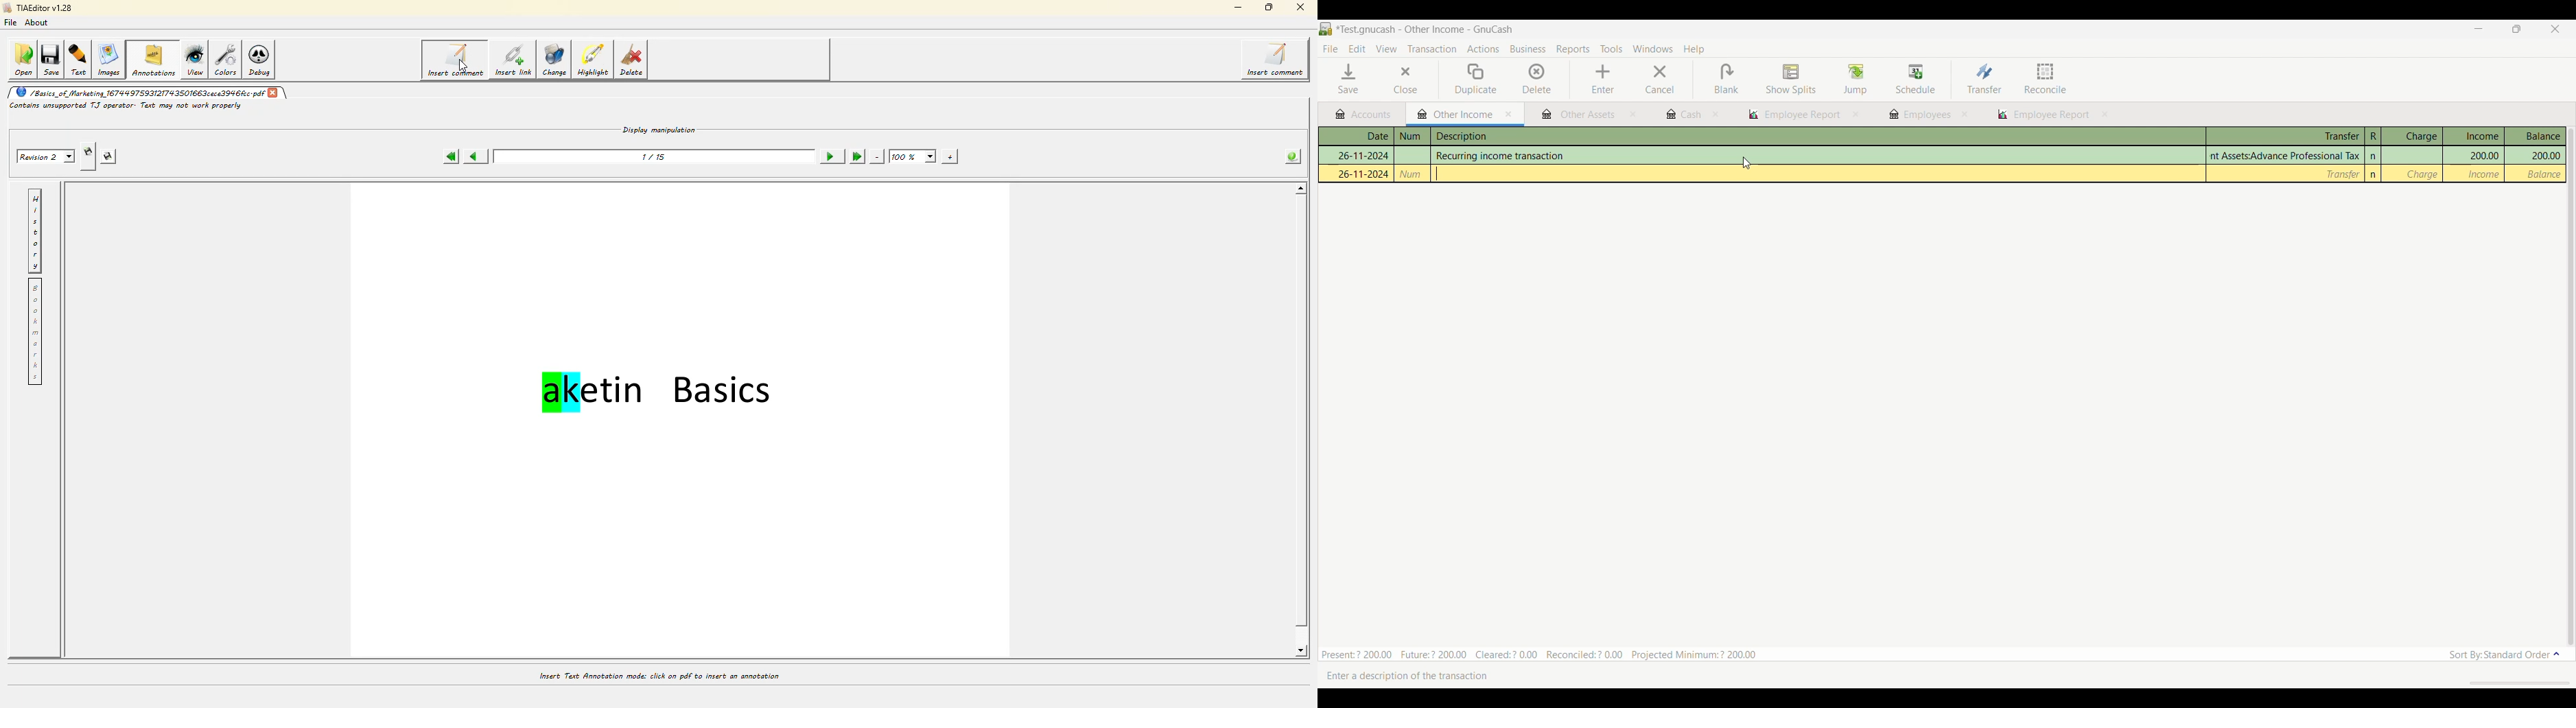  Describe the element at coordinates (154, 59) in the screenshot. I see `annotations` at that location.